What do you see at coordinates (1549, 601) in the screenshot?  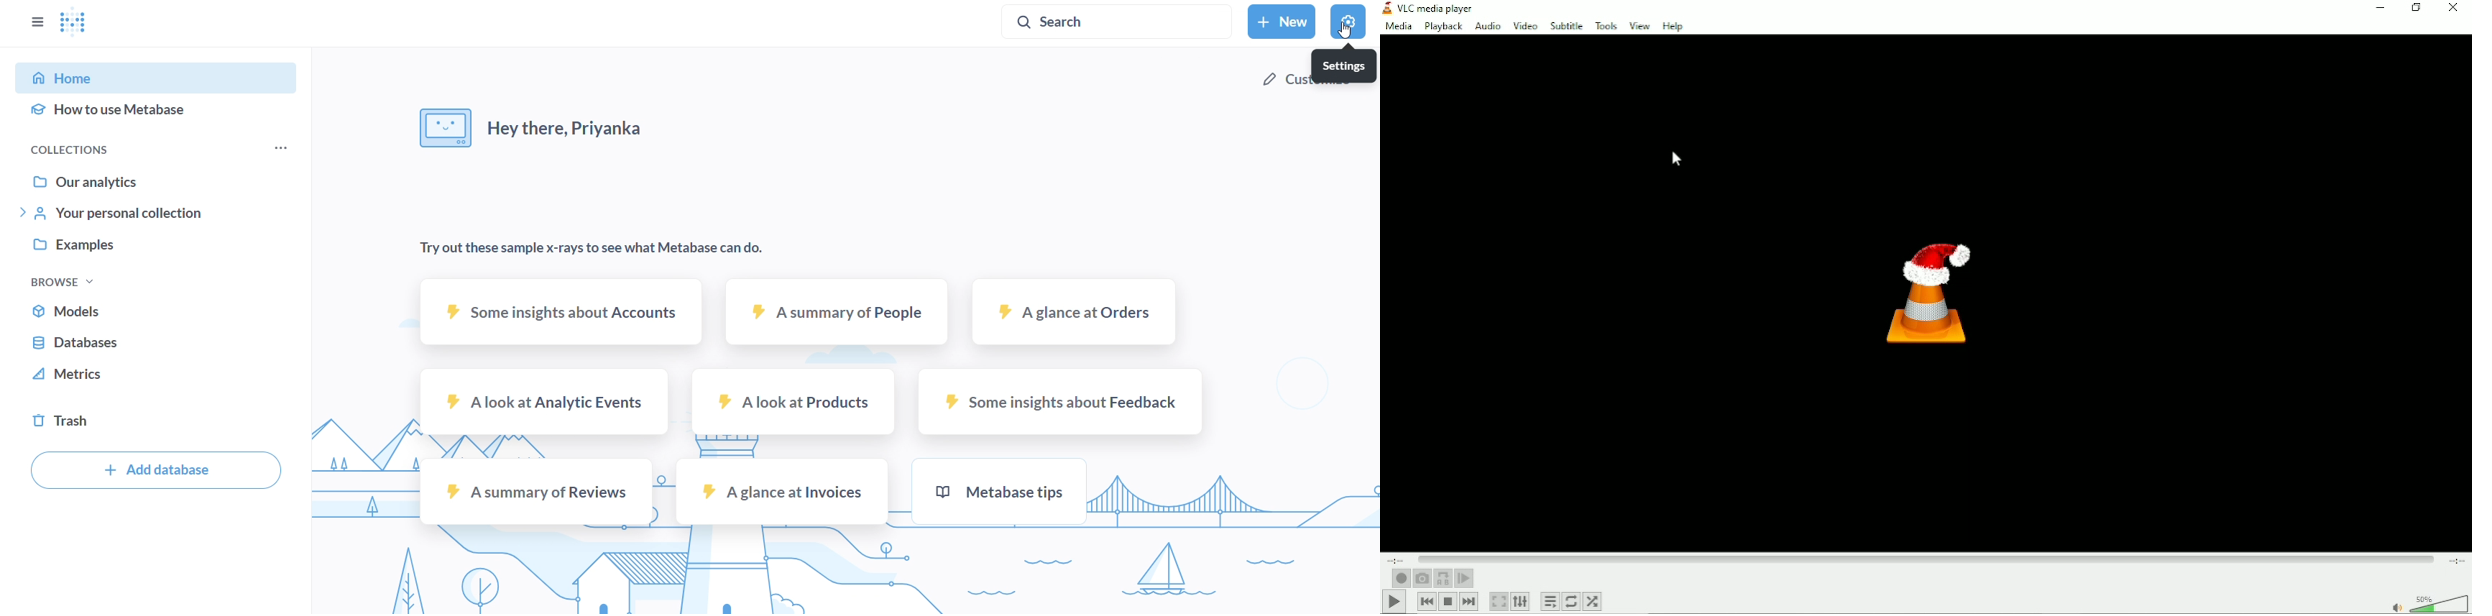 I see `Toggle playlist` at bounding box center [1549, 601].